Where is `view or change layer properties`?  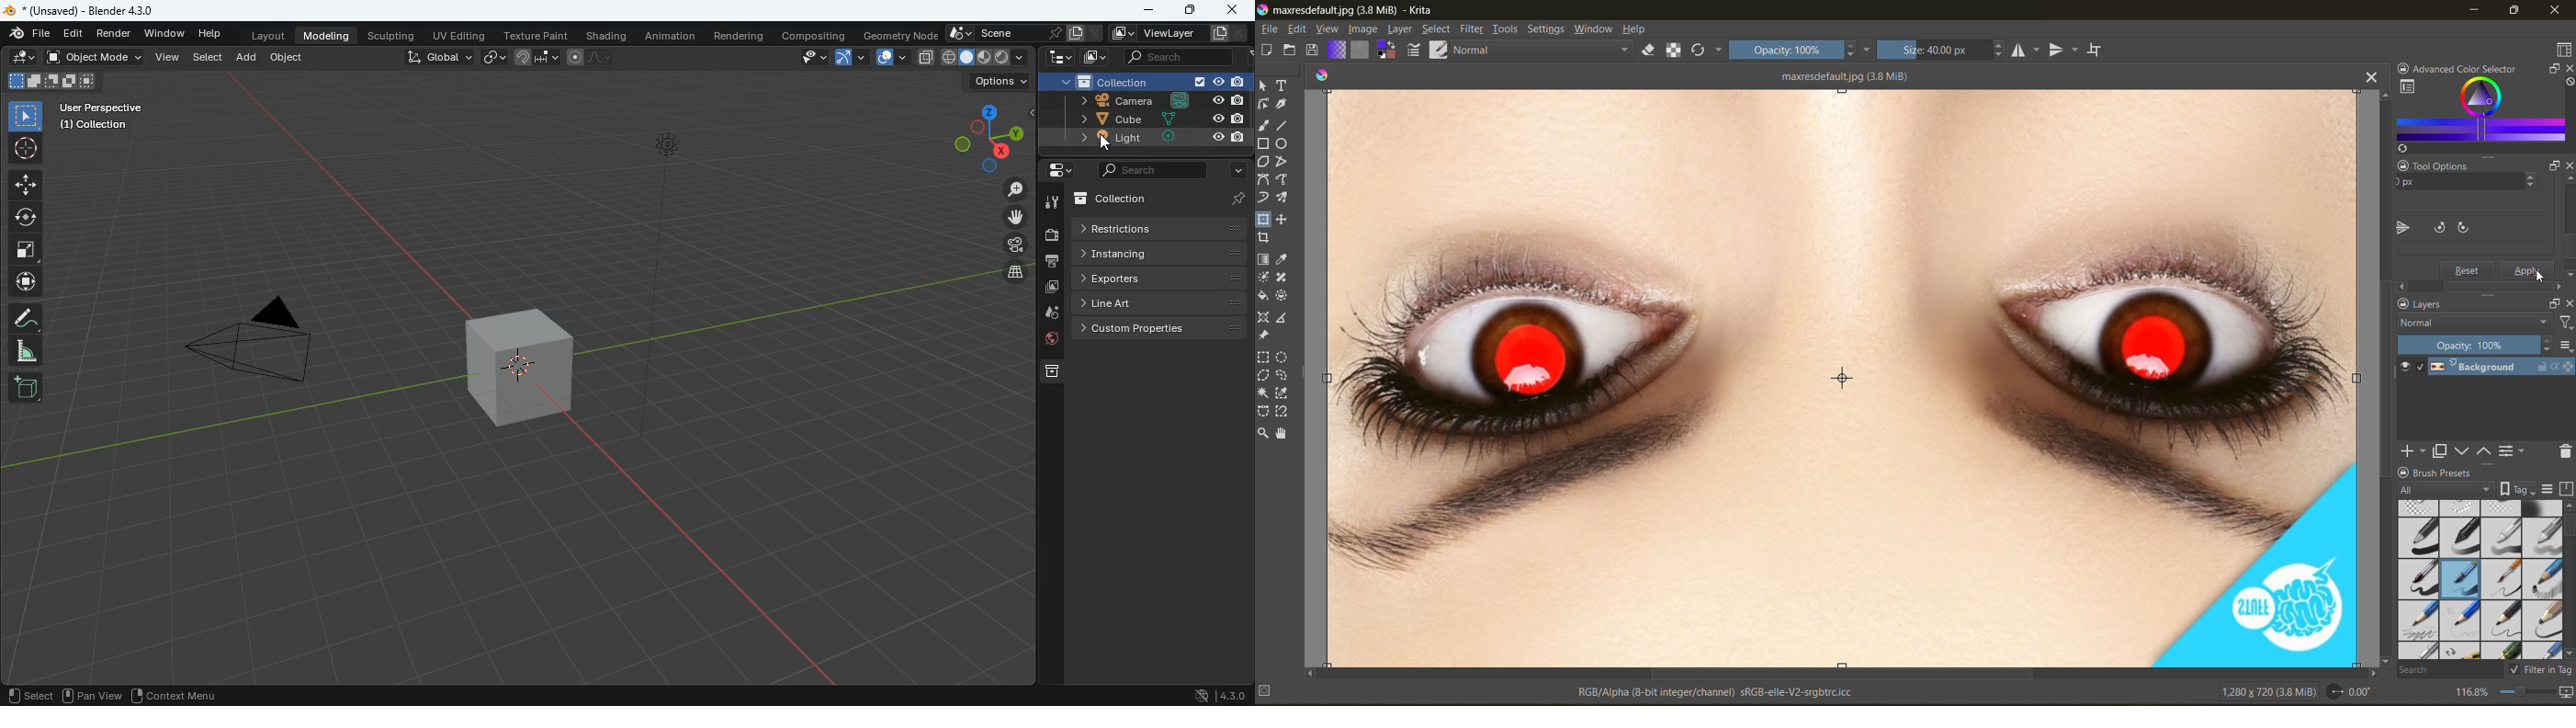
view or change layer properties is located at coordinates (2514, 451).